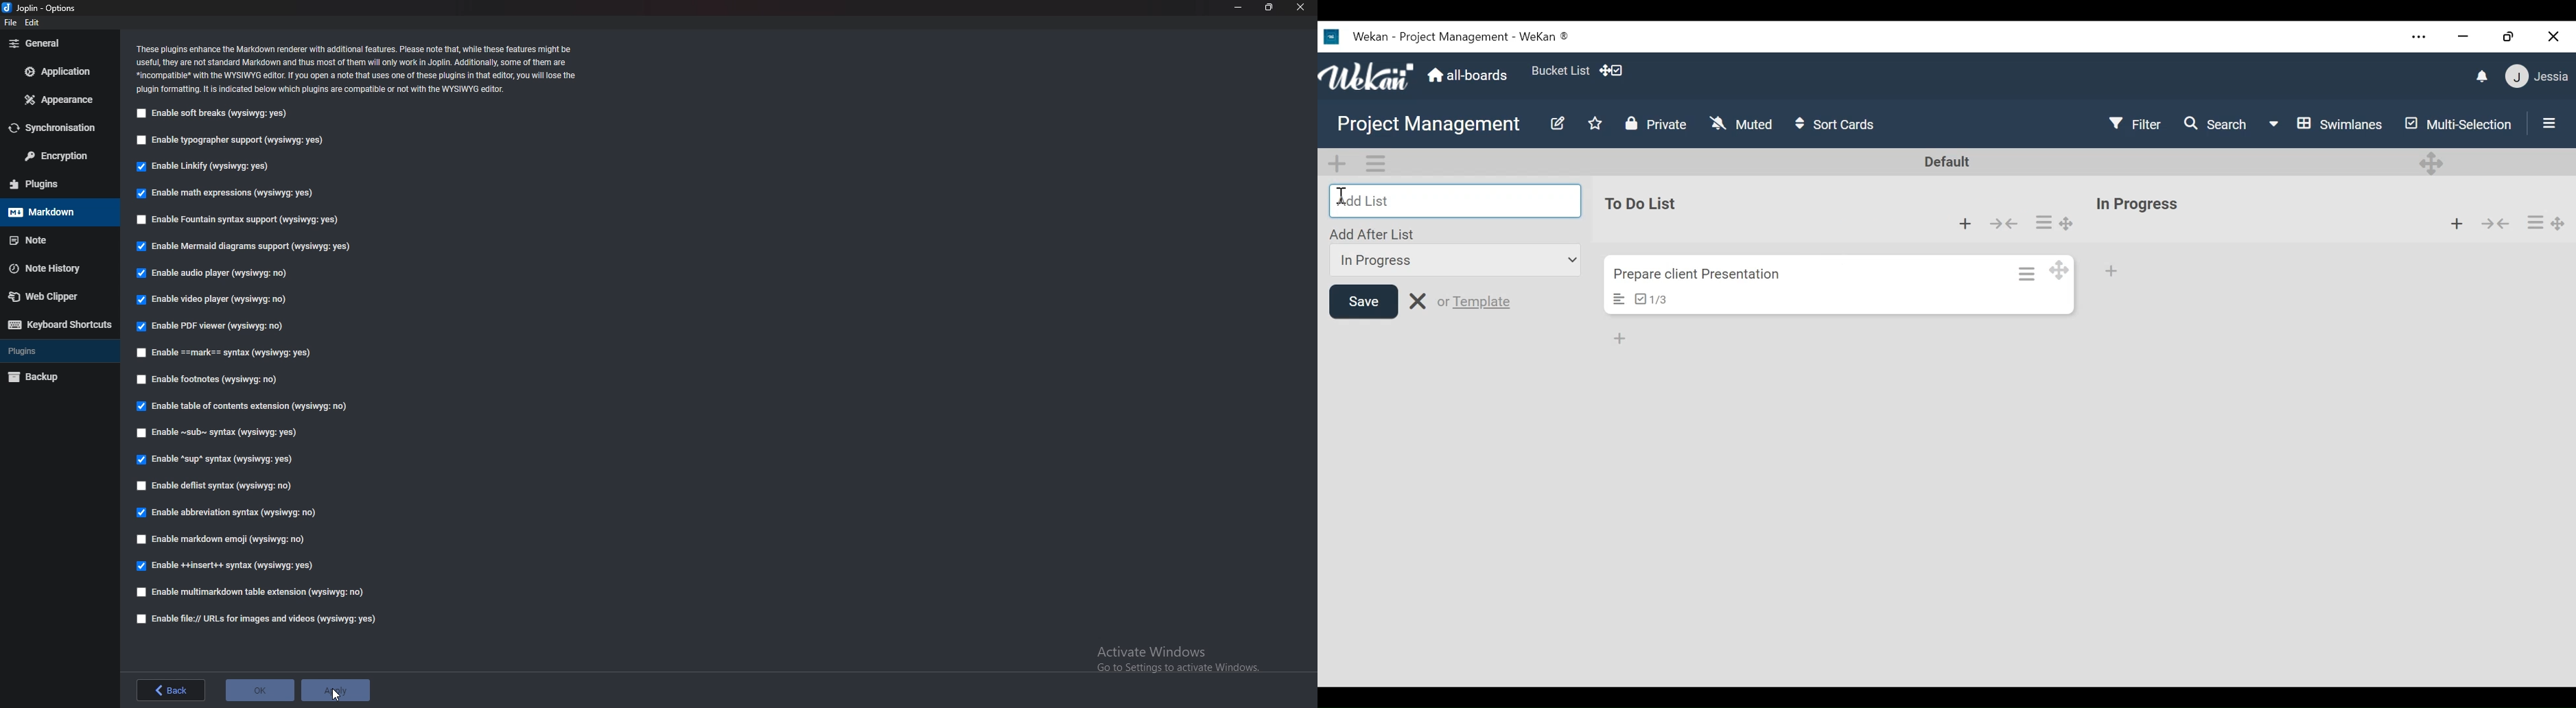 The image size is (2576, 728). What do you see at coordinates (43, 9) in the screenshot?
I see `Joblin - options (logo and name)` at bounding box center [43, 9].